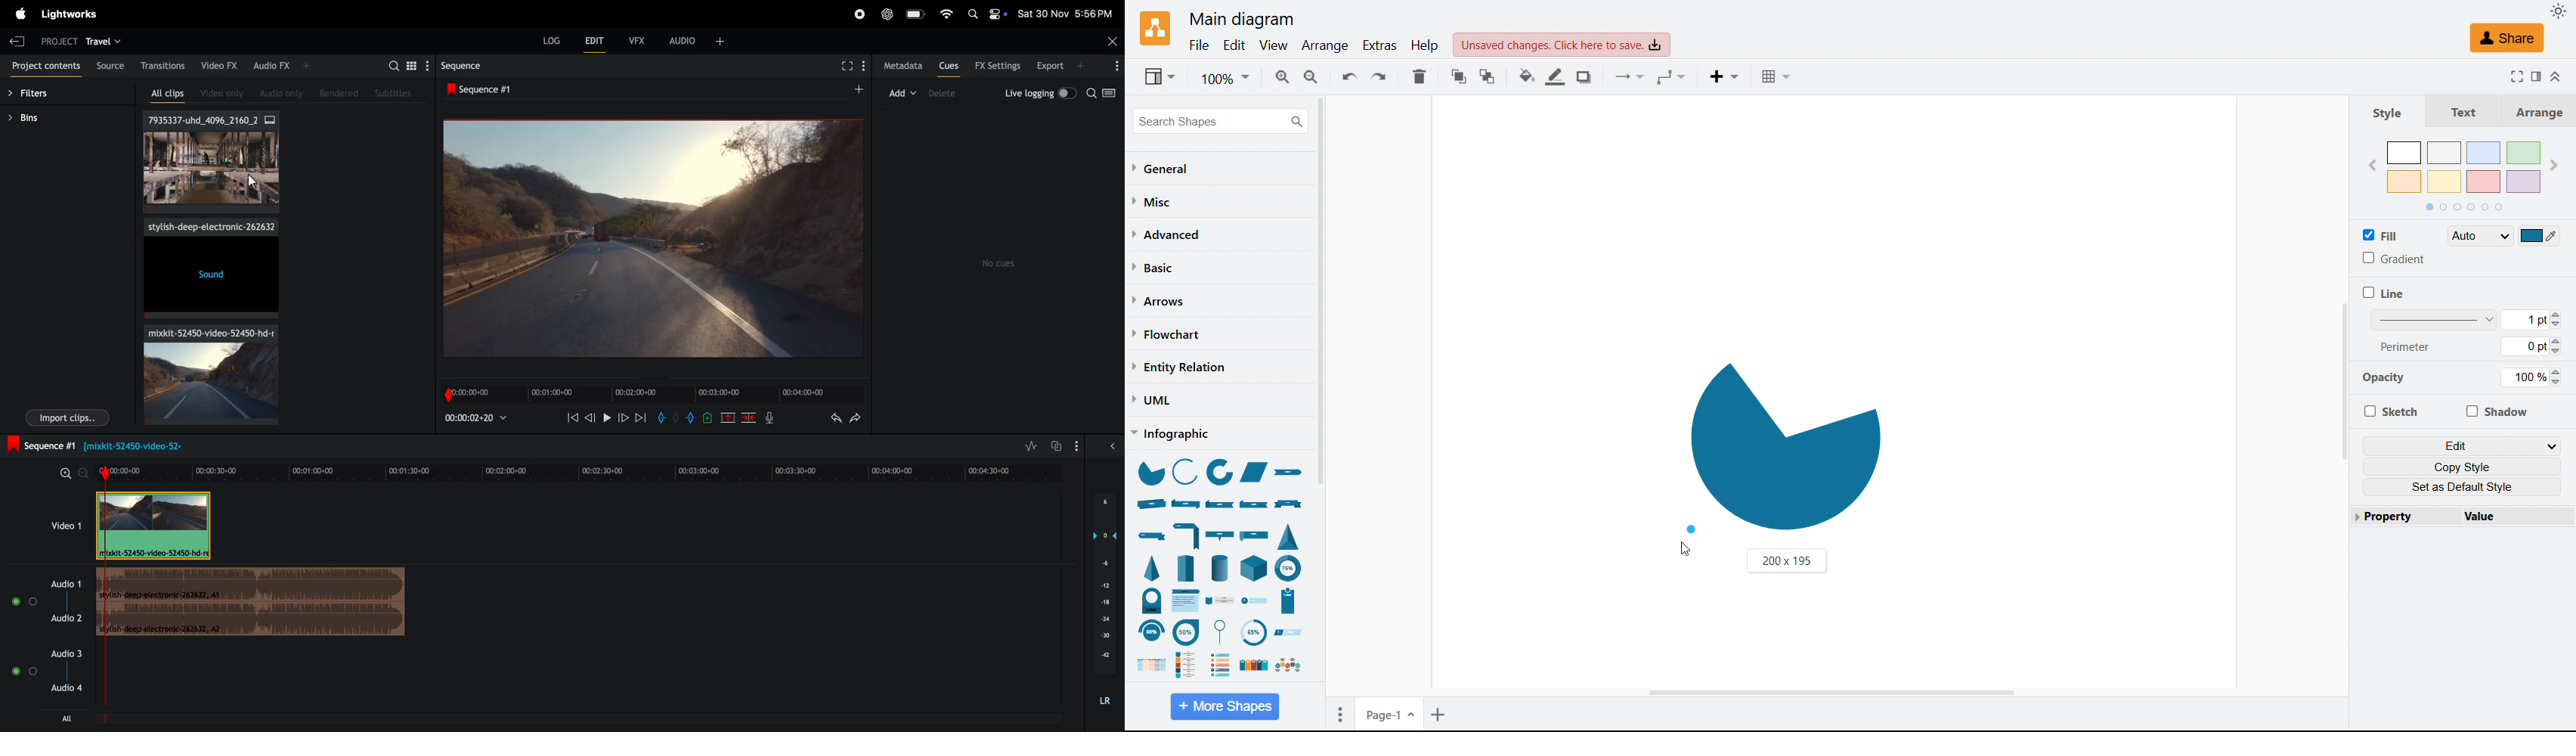  I want to click on Set line perimeter , so click(2530, 346).